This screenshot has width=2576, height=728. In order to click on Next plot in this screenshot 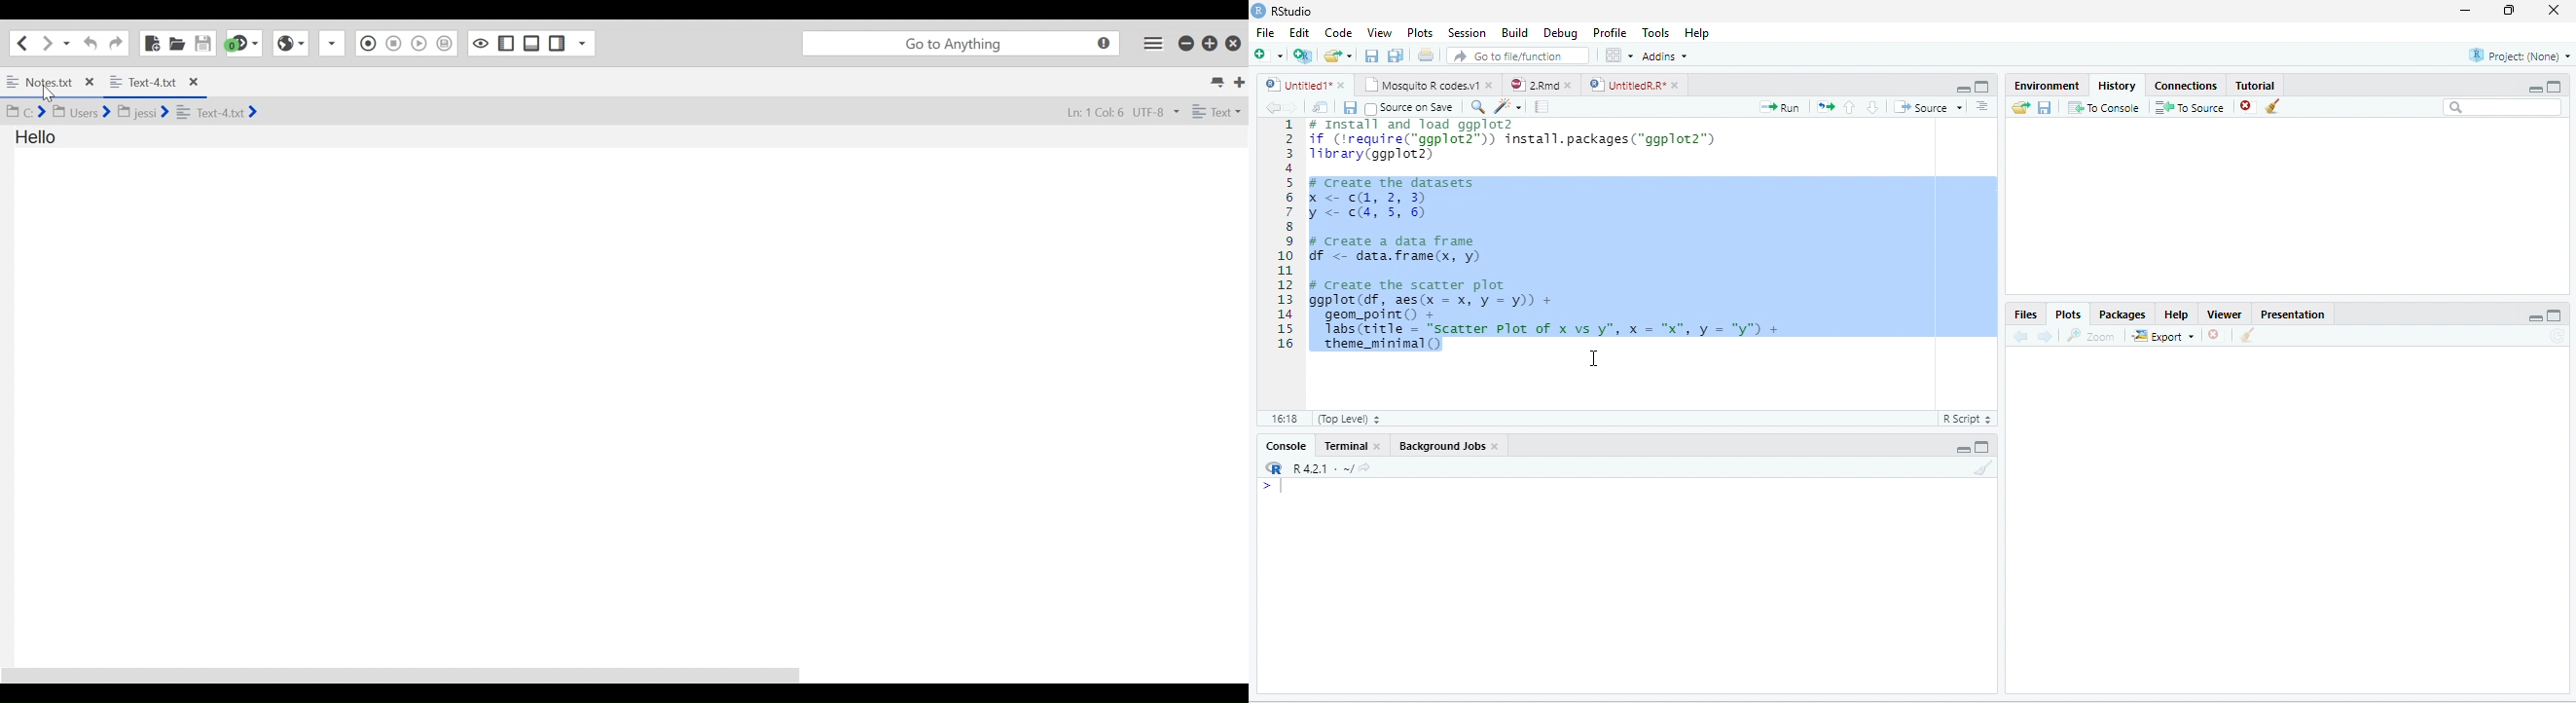, I will do `click(2045, 336)`.